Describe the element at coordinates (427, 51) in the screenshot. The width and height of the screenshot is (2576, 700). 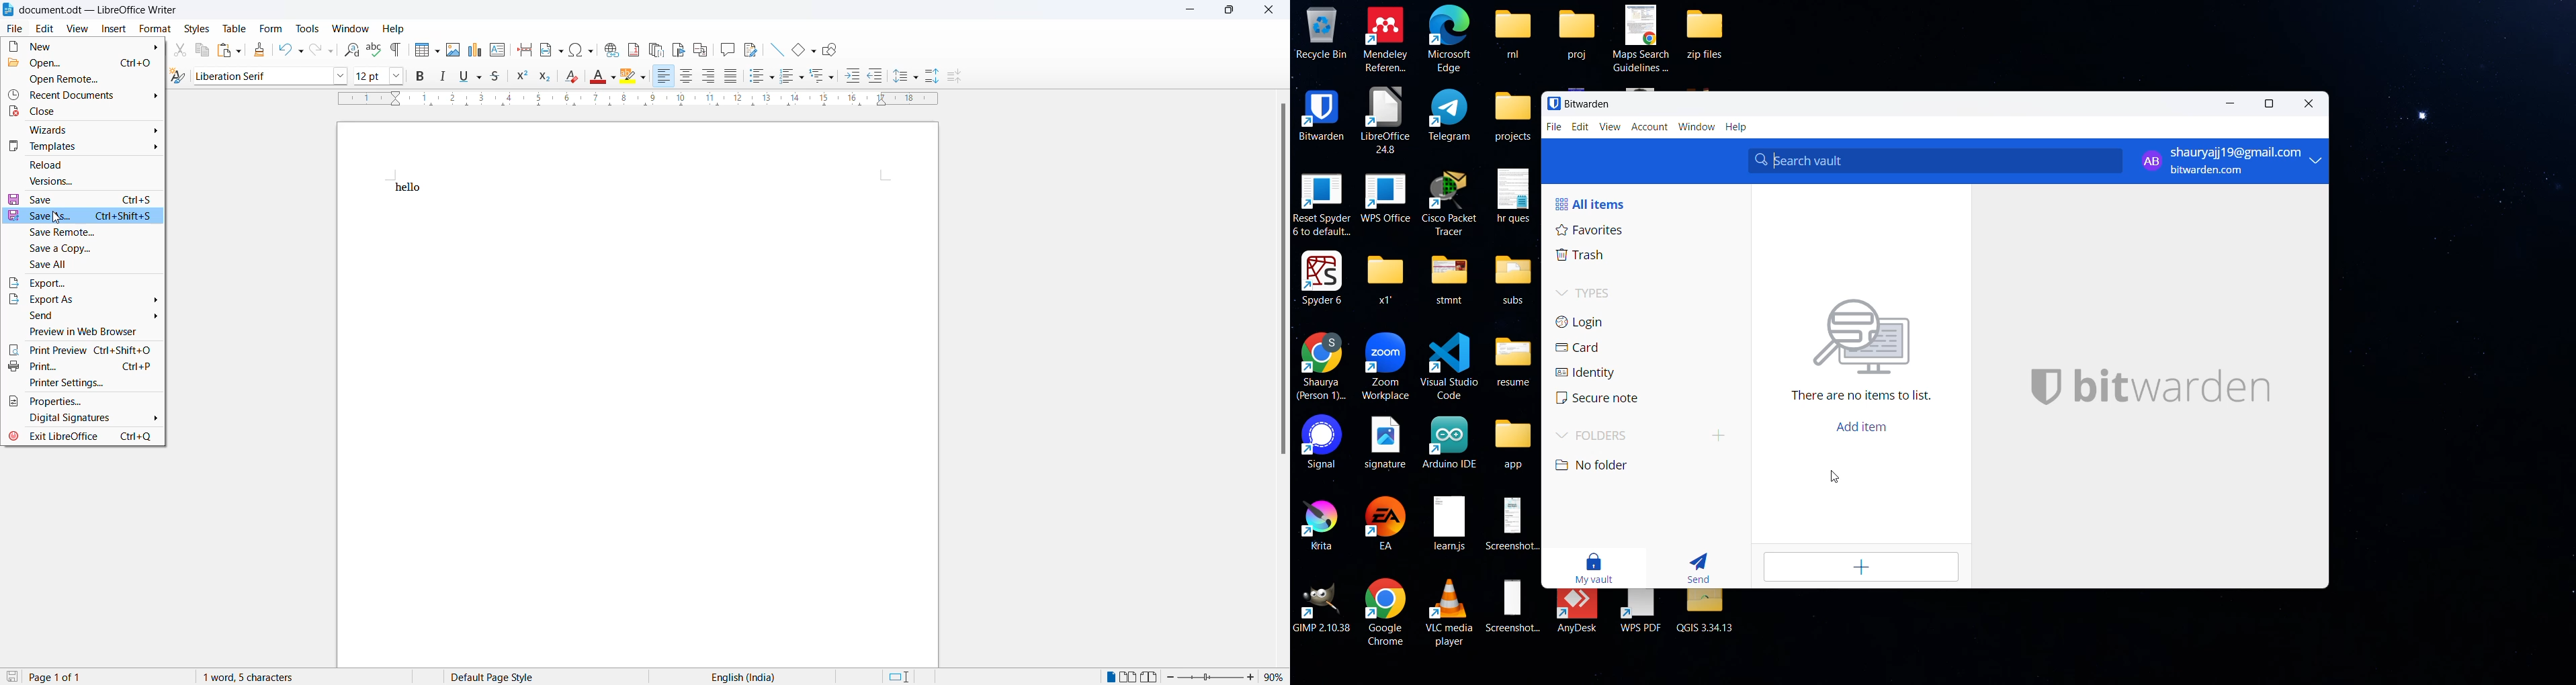
I see `Insert table` at that location.